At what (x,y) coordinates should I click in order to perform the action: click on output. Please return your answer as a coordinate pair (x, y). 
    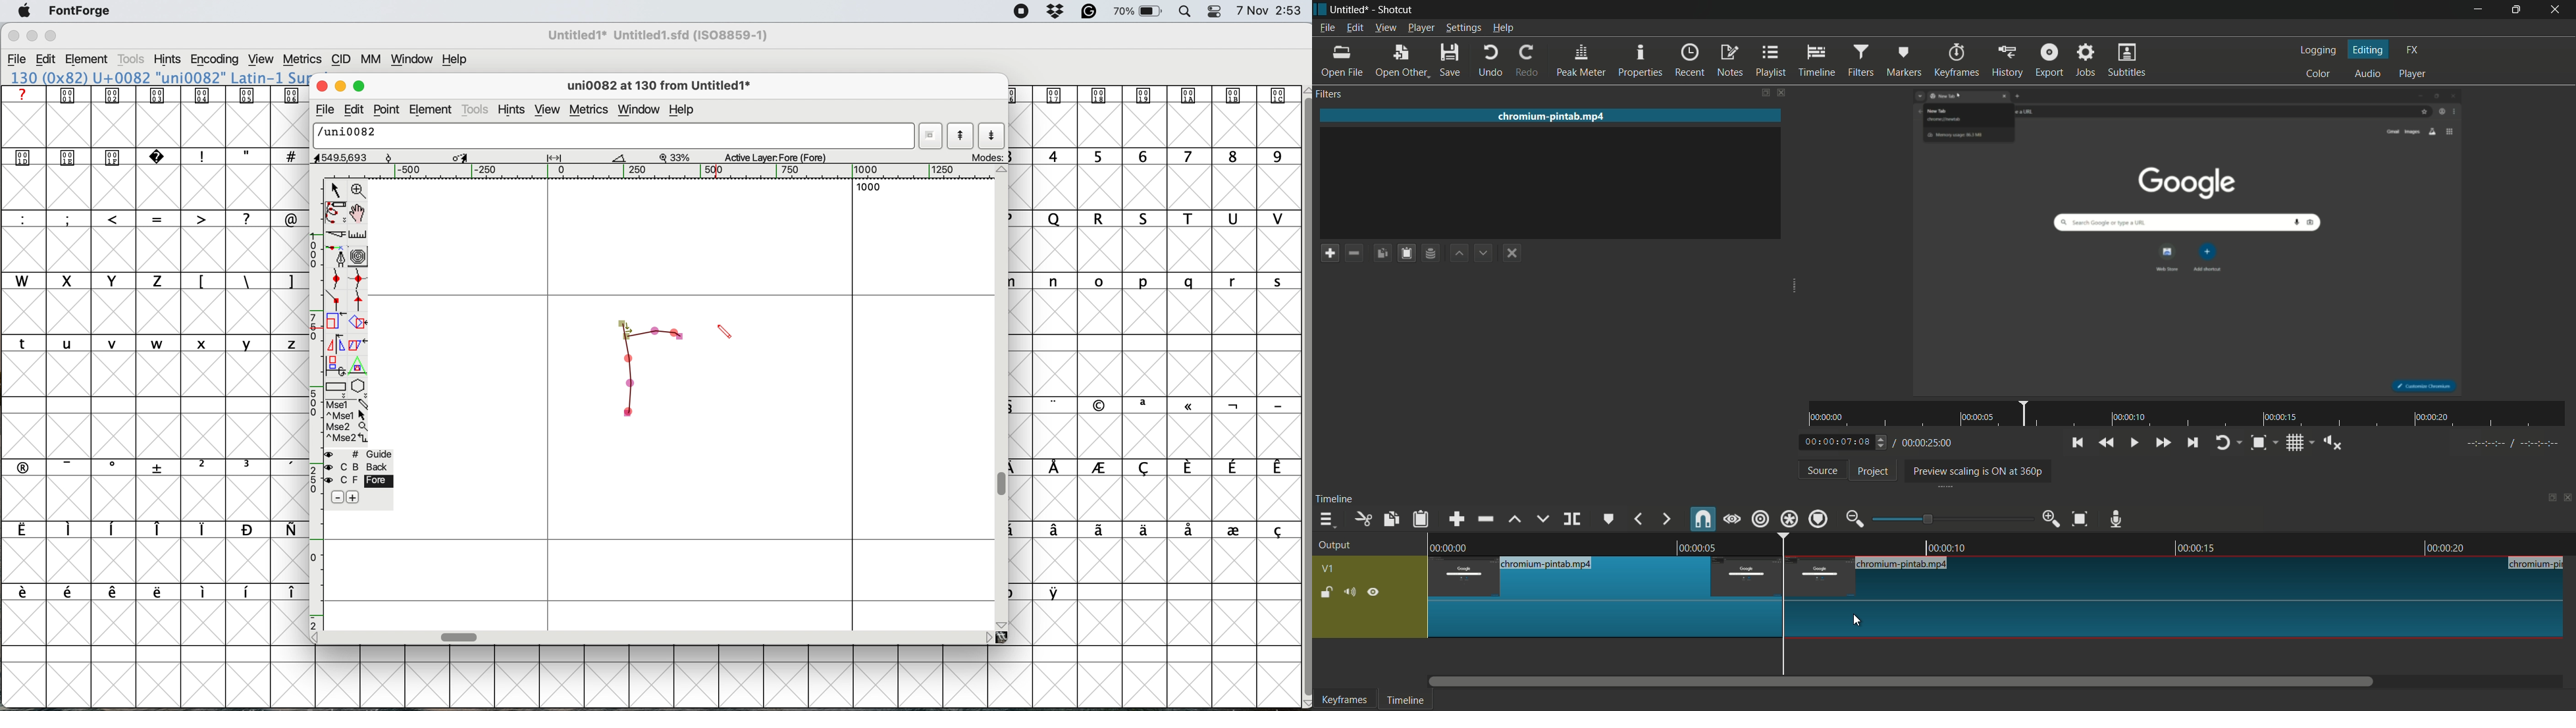
    Looking at the image, I should click on (1338, 546).